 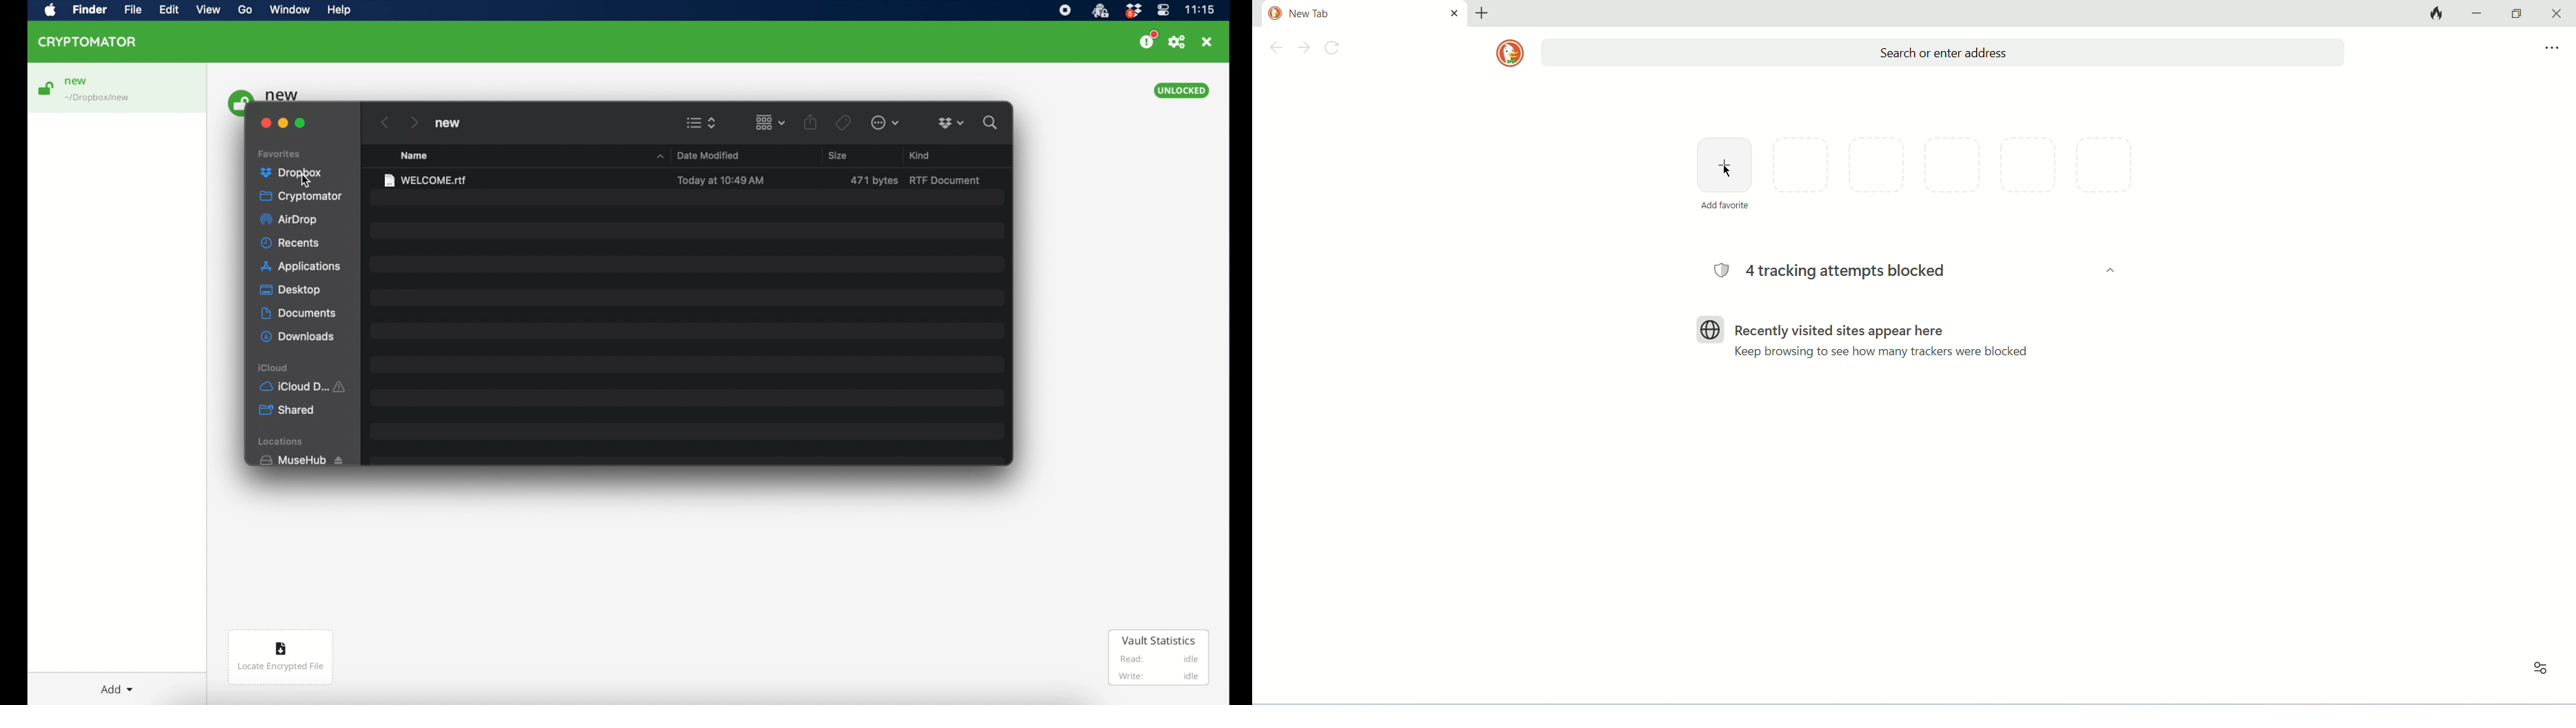 I want to click on support us, so click(x=1148, y=40).